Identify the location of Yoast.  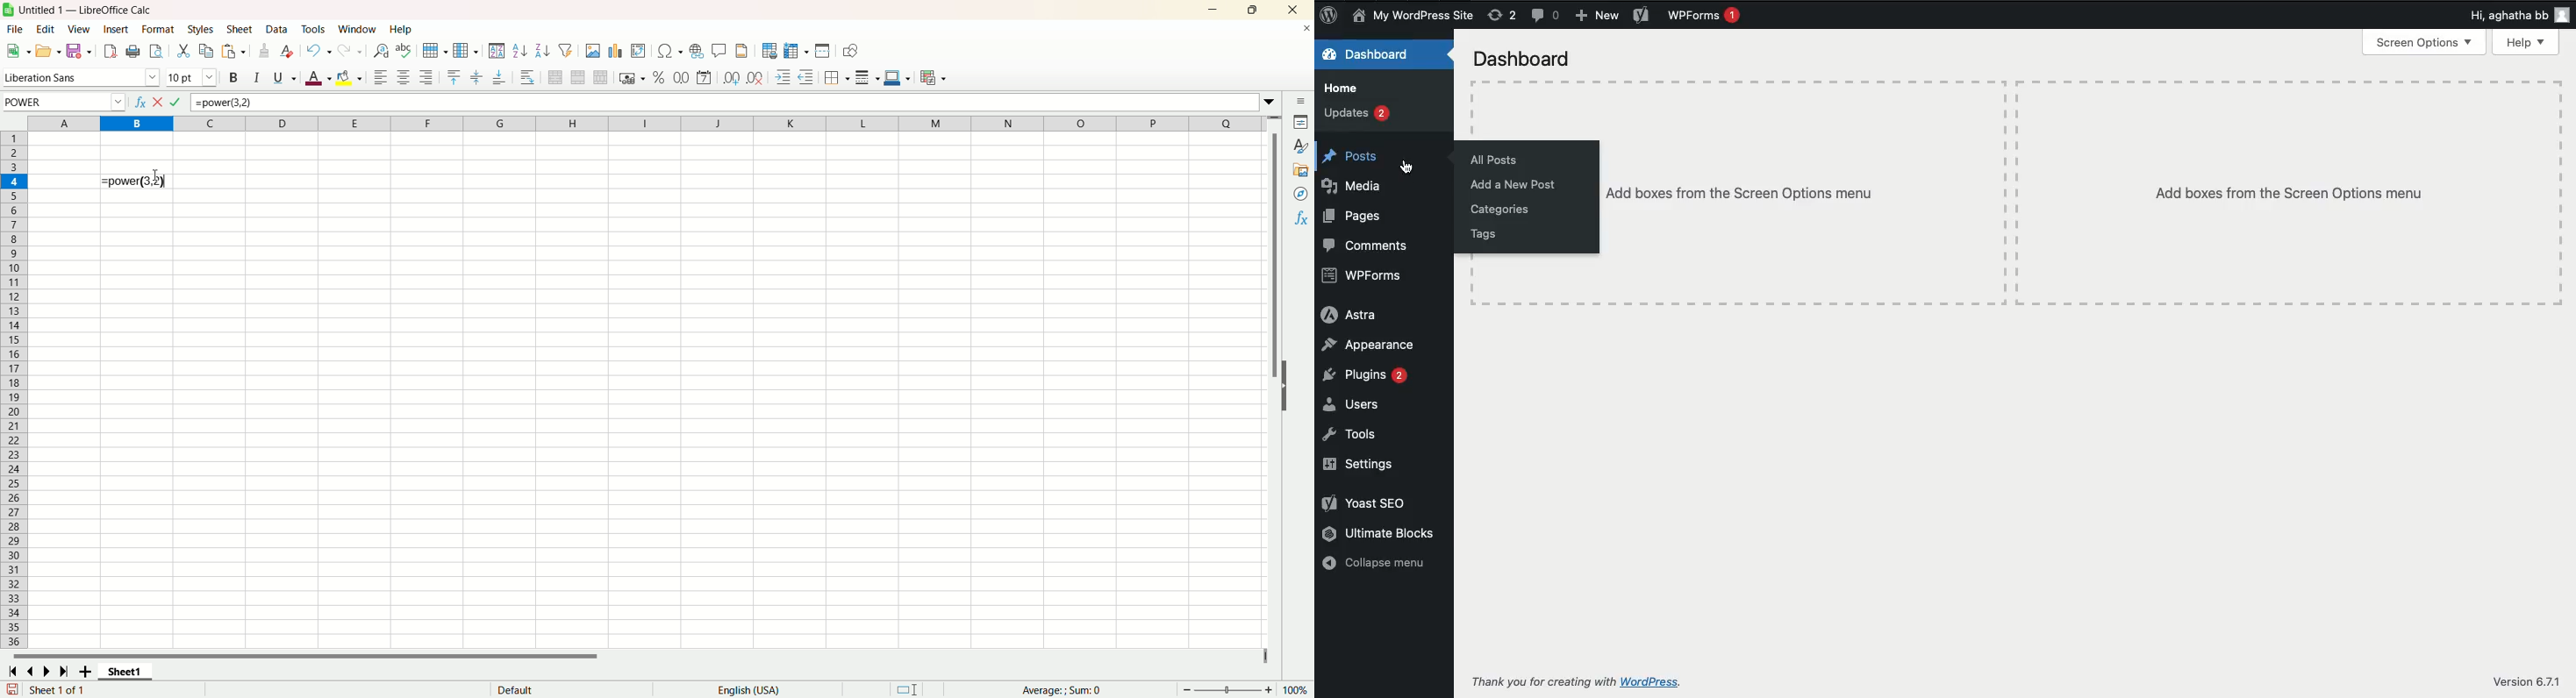
(1641, 16).